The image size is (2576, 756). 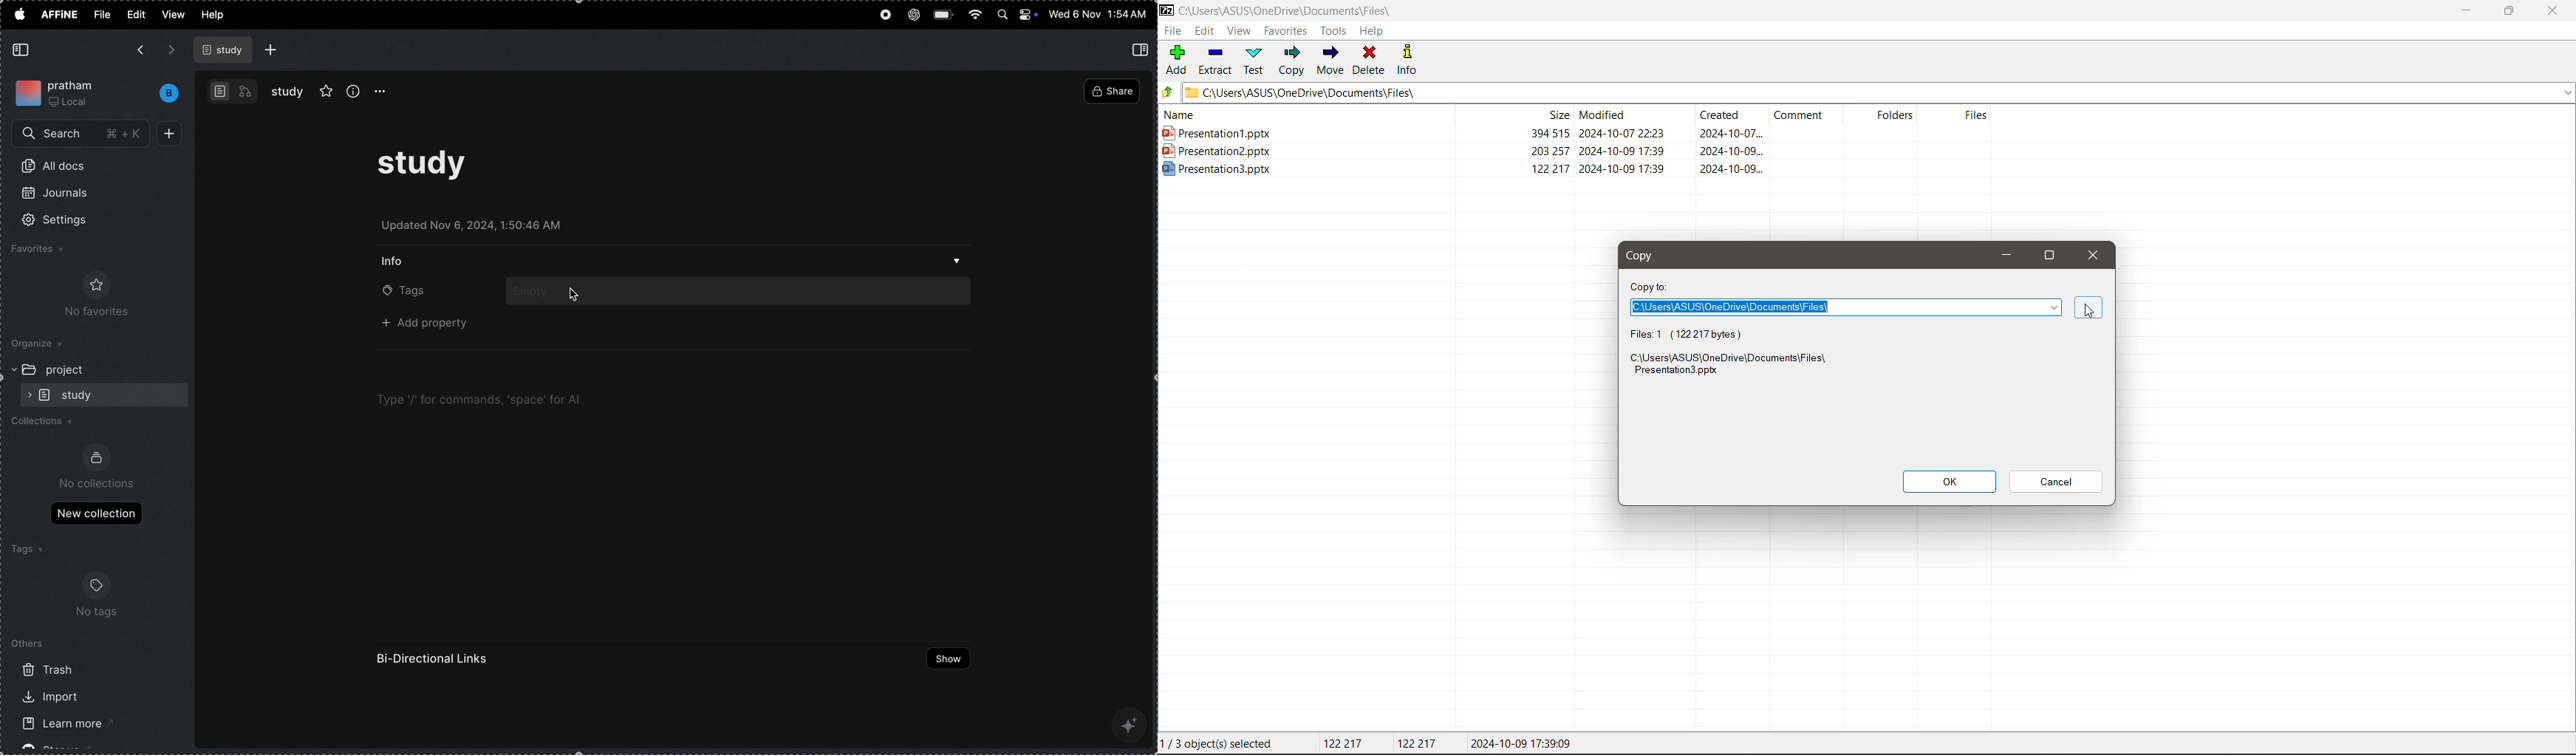 What do you see at coordinates (96, 458) in the screenshot?
I see `collection logo` at bounding box center [96, 458].